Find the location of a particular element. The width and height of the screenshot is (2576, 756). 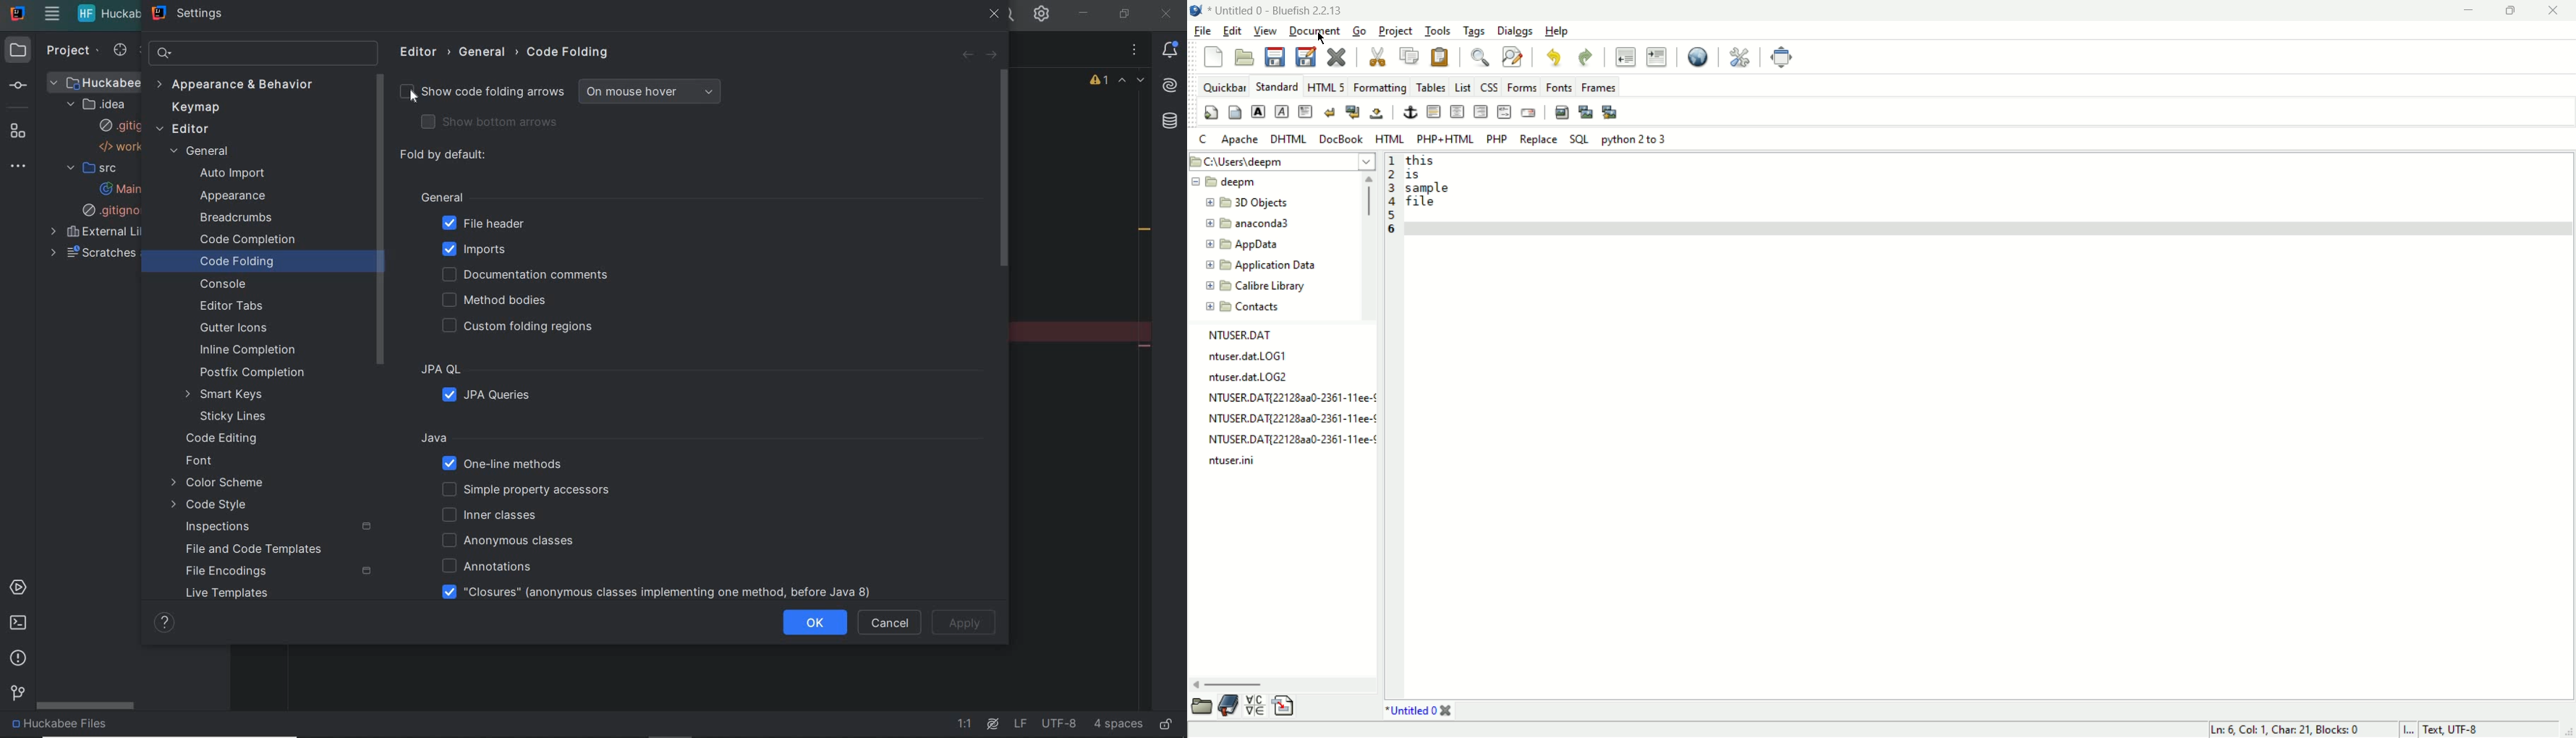

tools is located at coordinates (1439, 30).